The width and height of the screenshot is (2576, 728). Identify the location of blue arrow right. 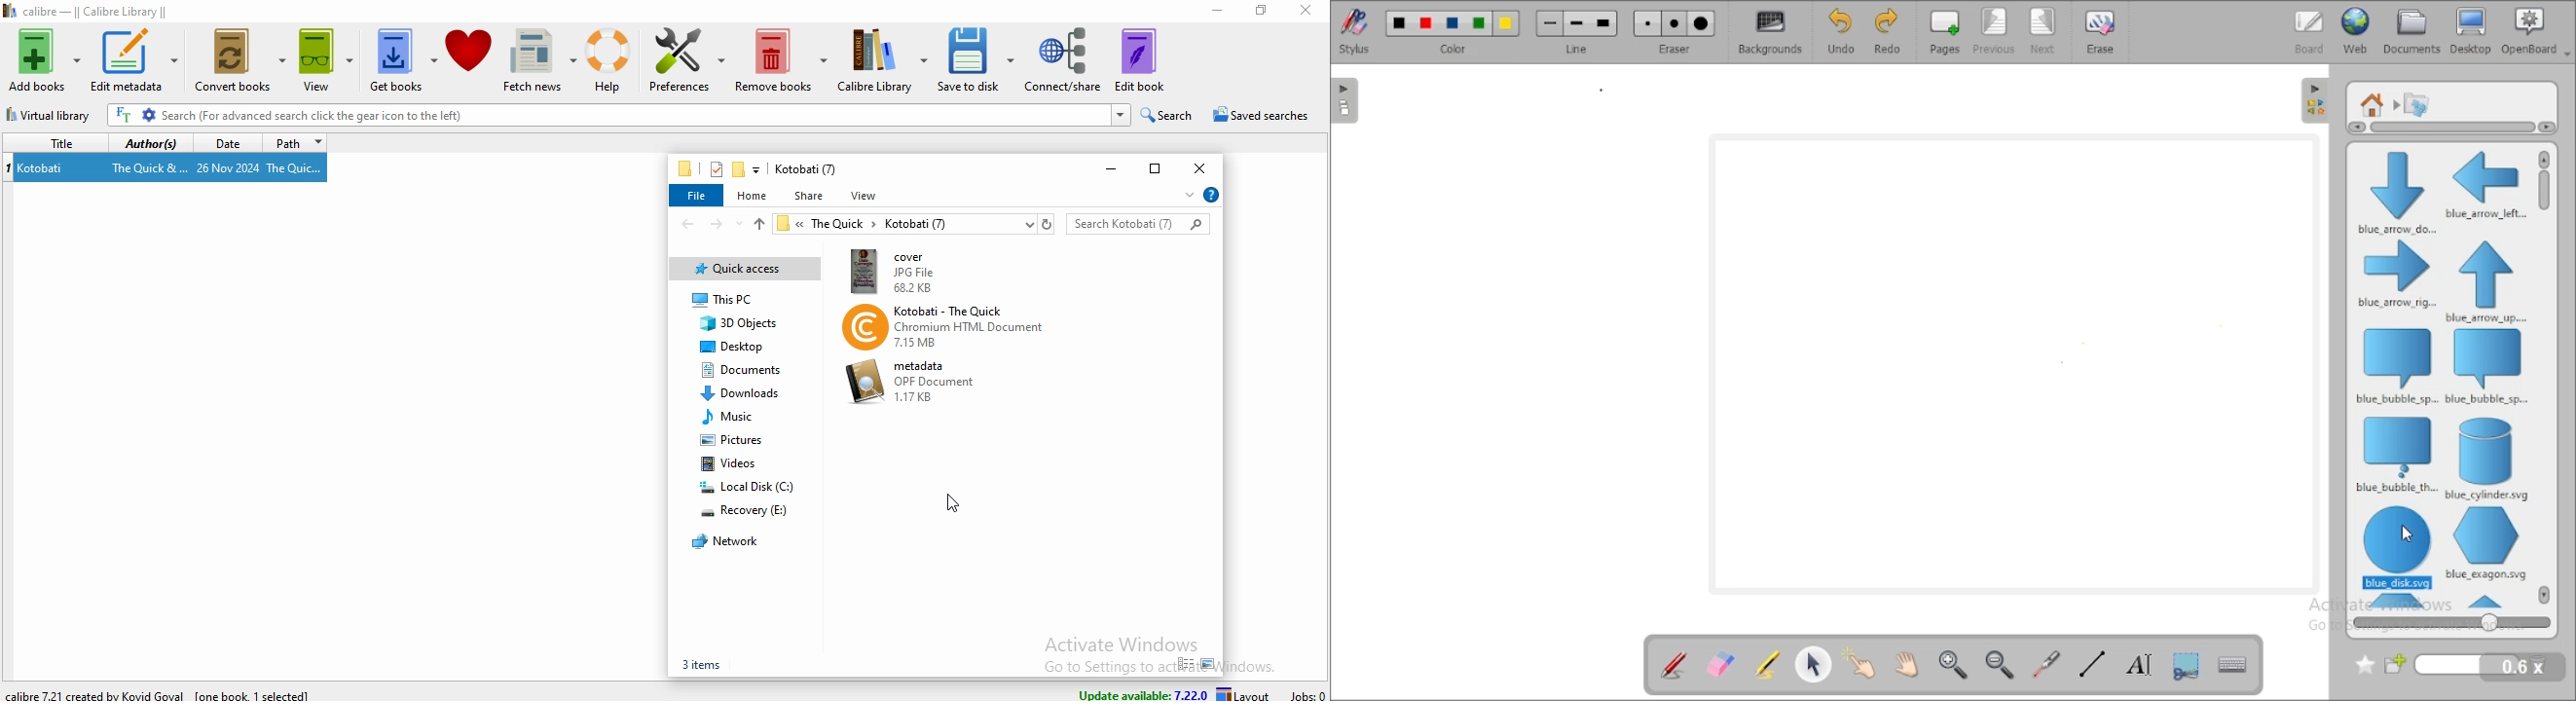
(2397, 276).